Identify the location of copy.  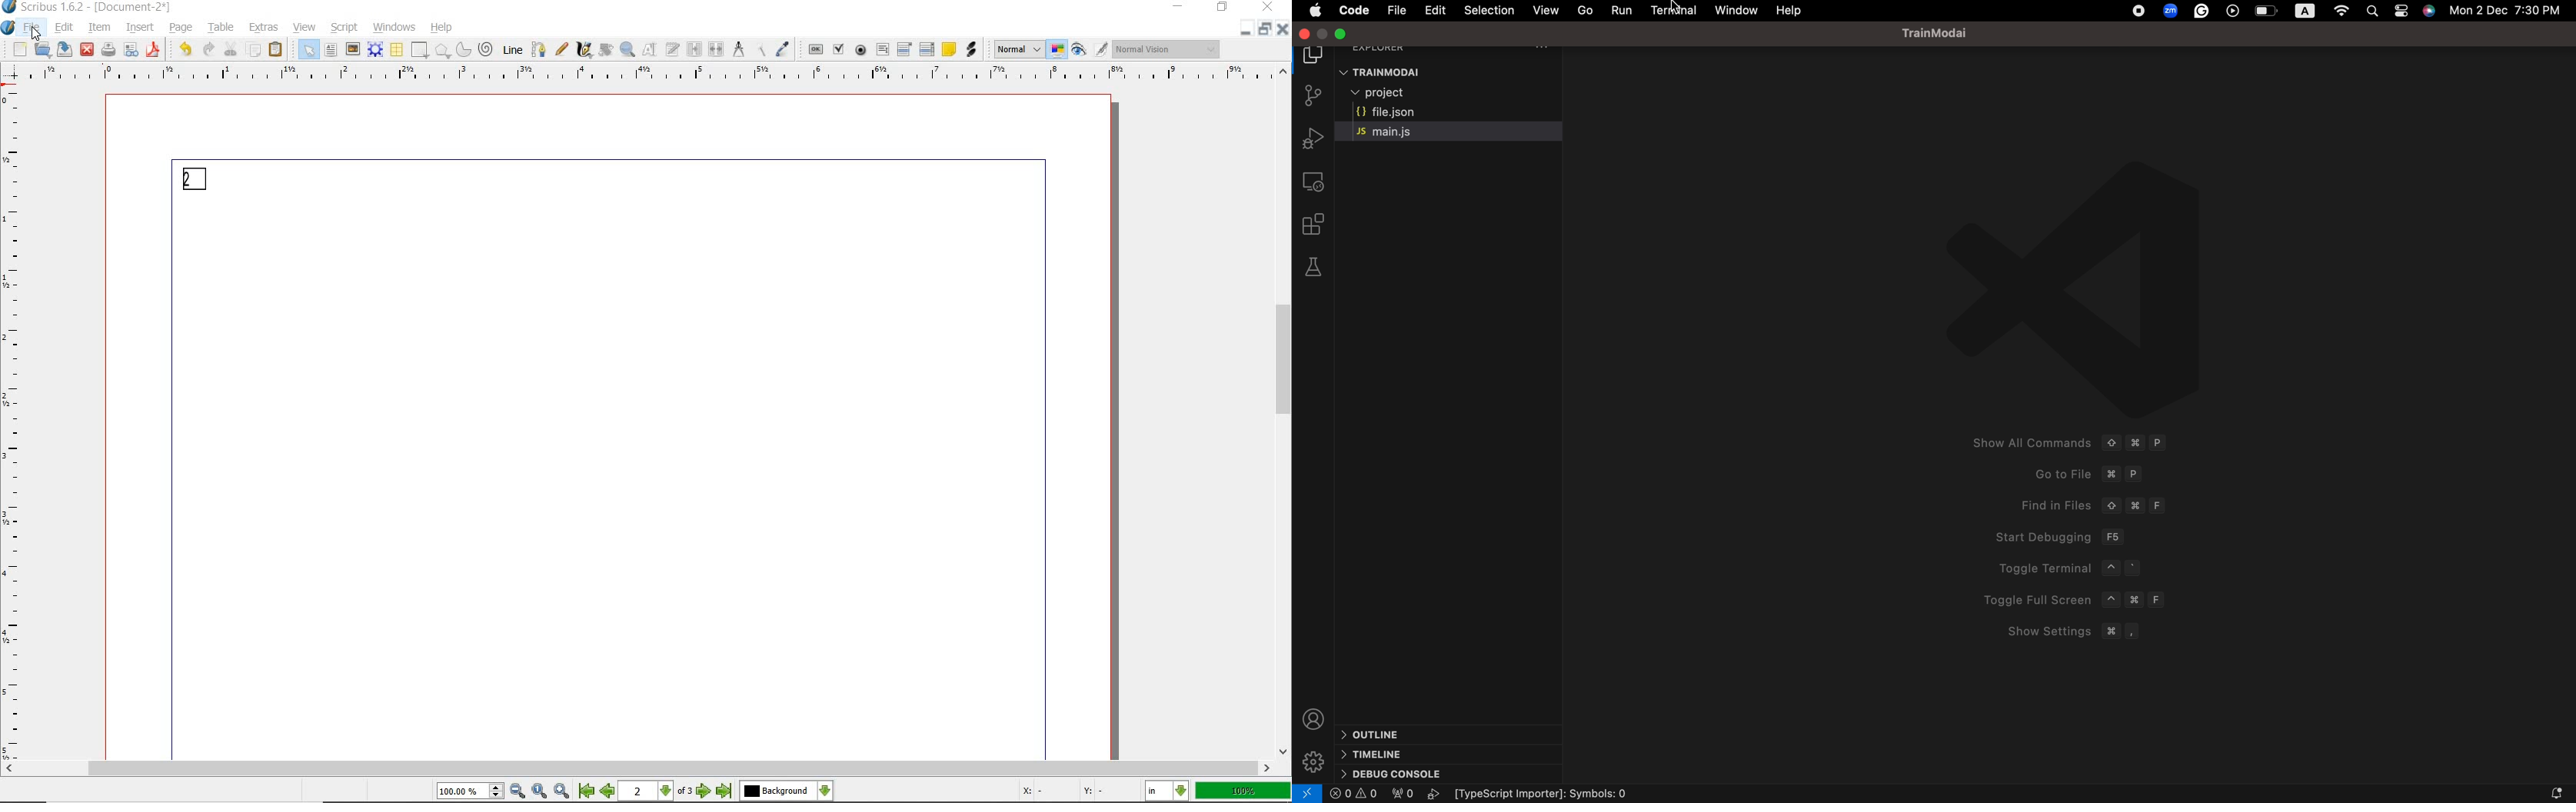
(254, 51).